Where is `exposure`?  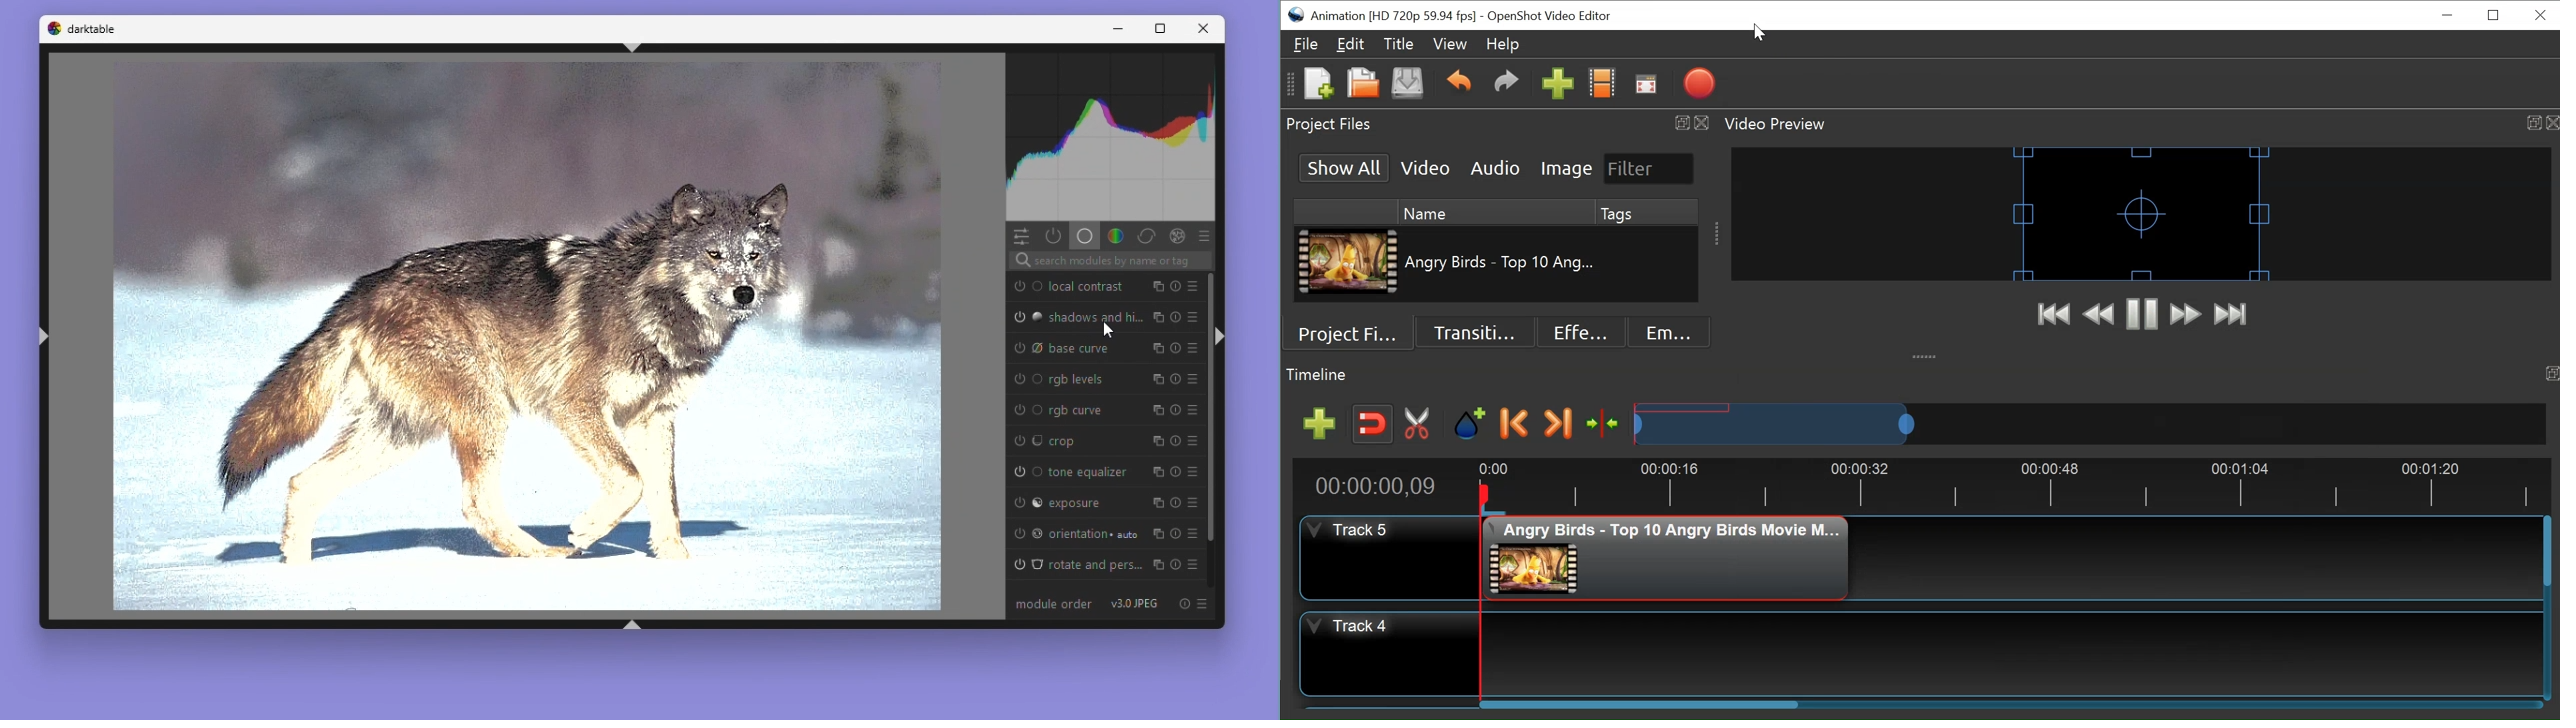 exposure is located at coordinates (1076, 504).